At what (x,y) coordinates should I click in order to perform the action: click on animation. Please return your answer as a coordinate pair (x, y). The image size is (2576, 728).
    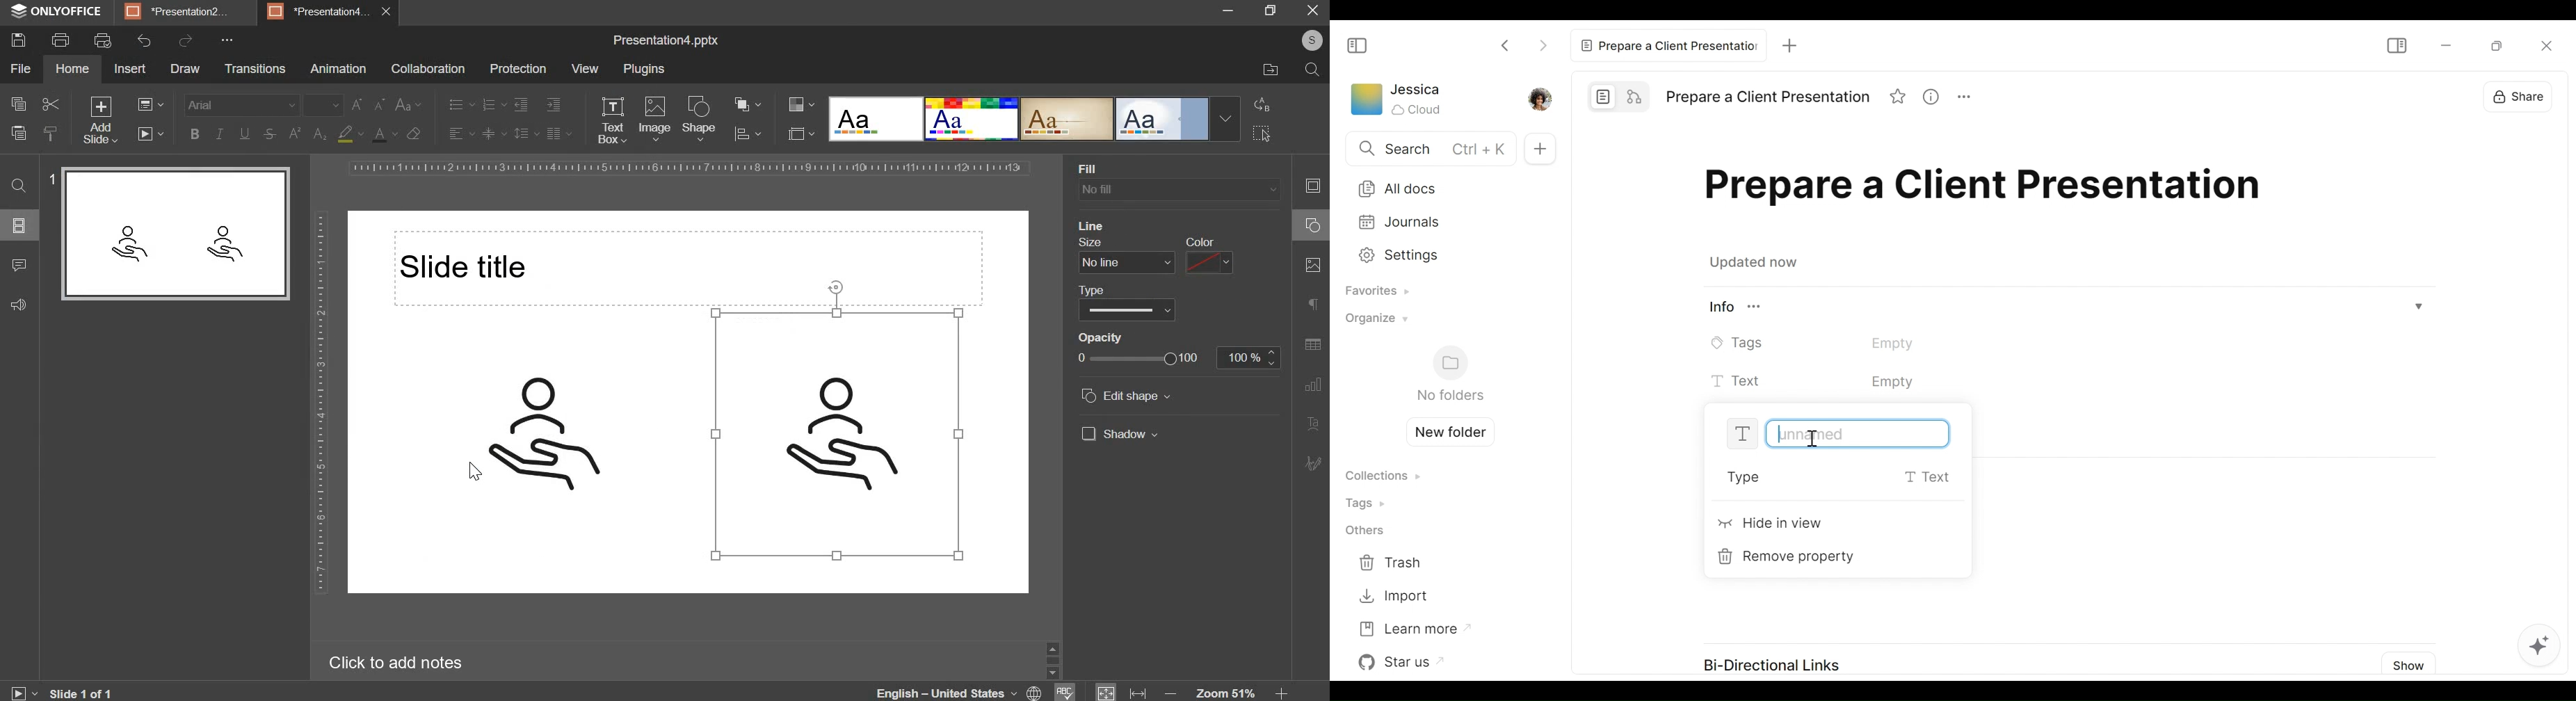
    Looking at the image, I should click on (339, 70).